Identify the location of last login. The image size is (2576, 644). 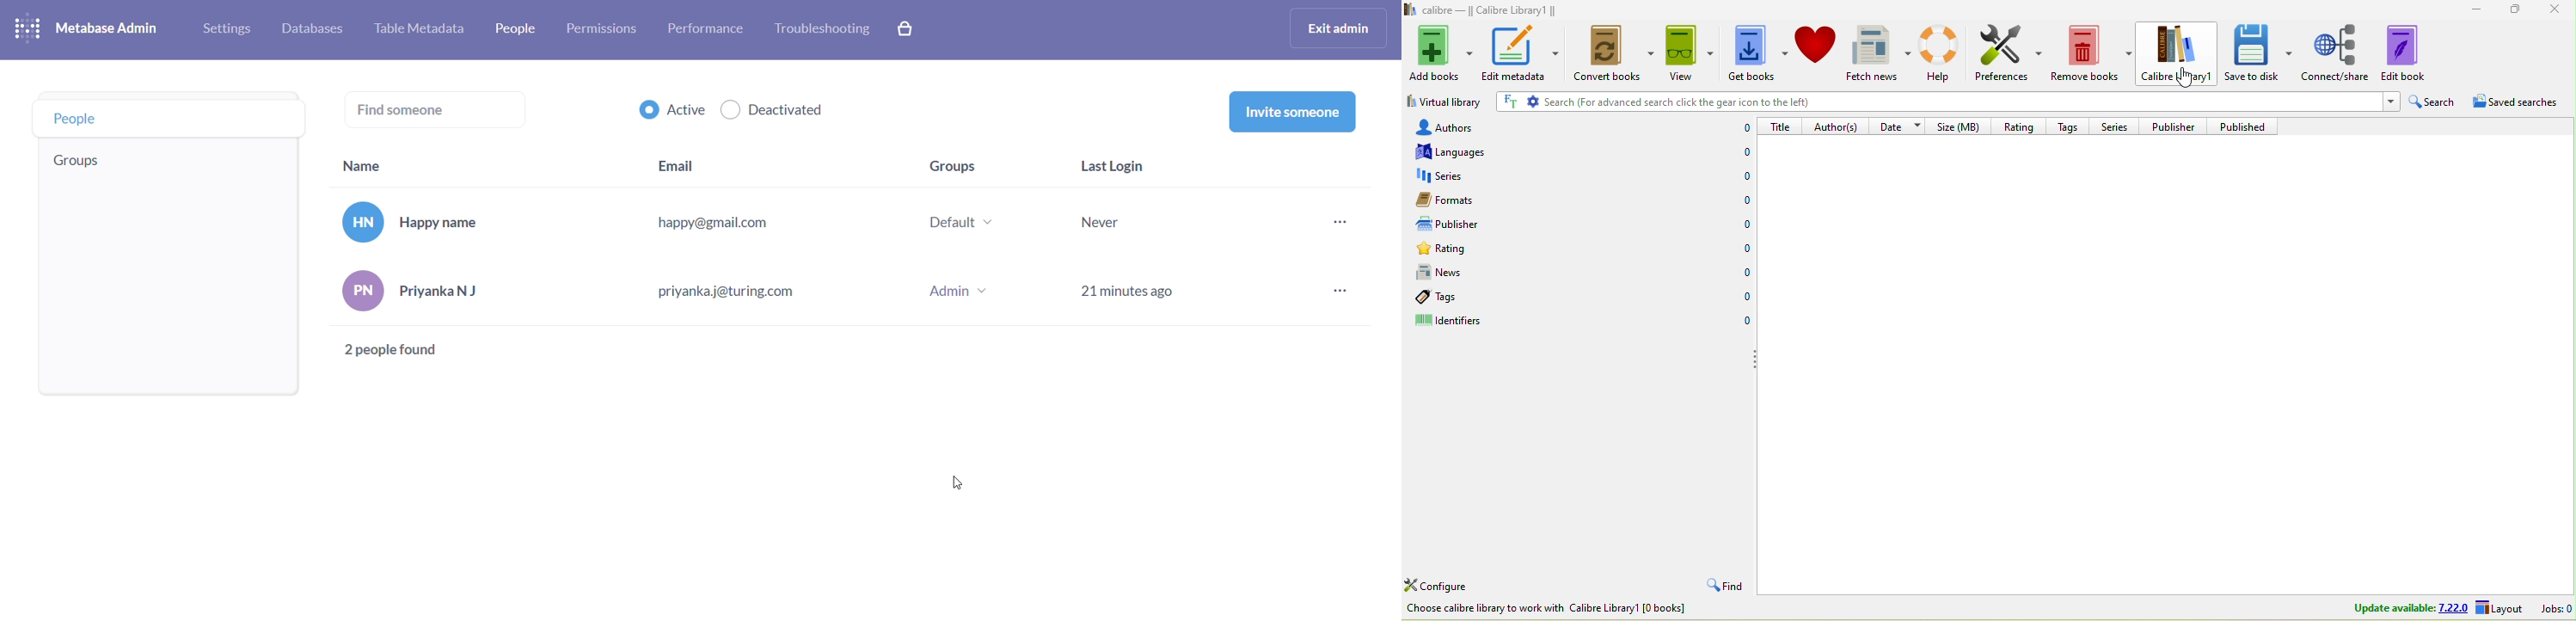
(1123, 165).